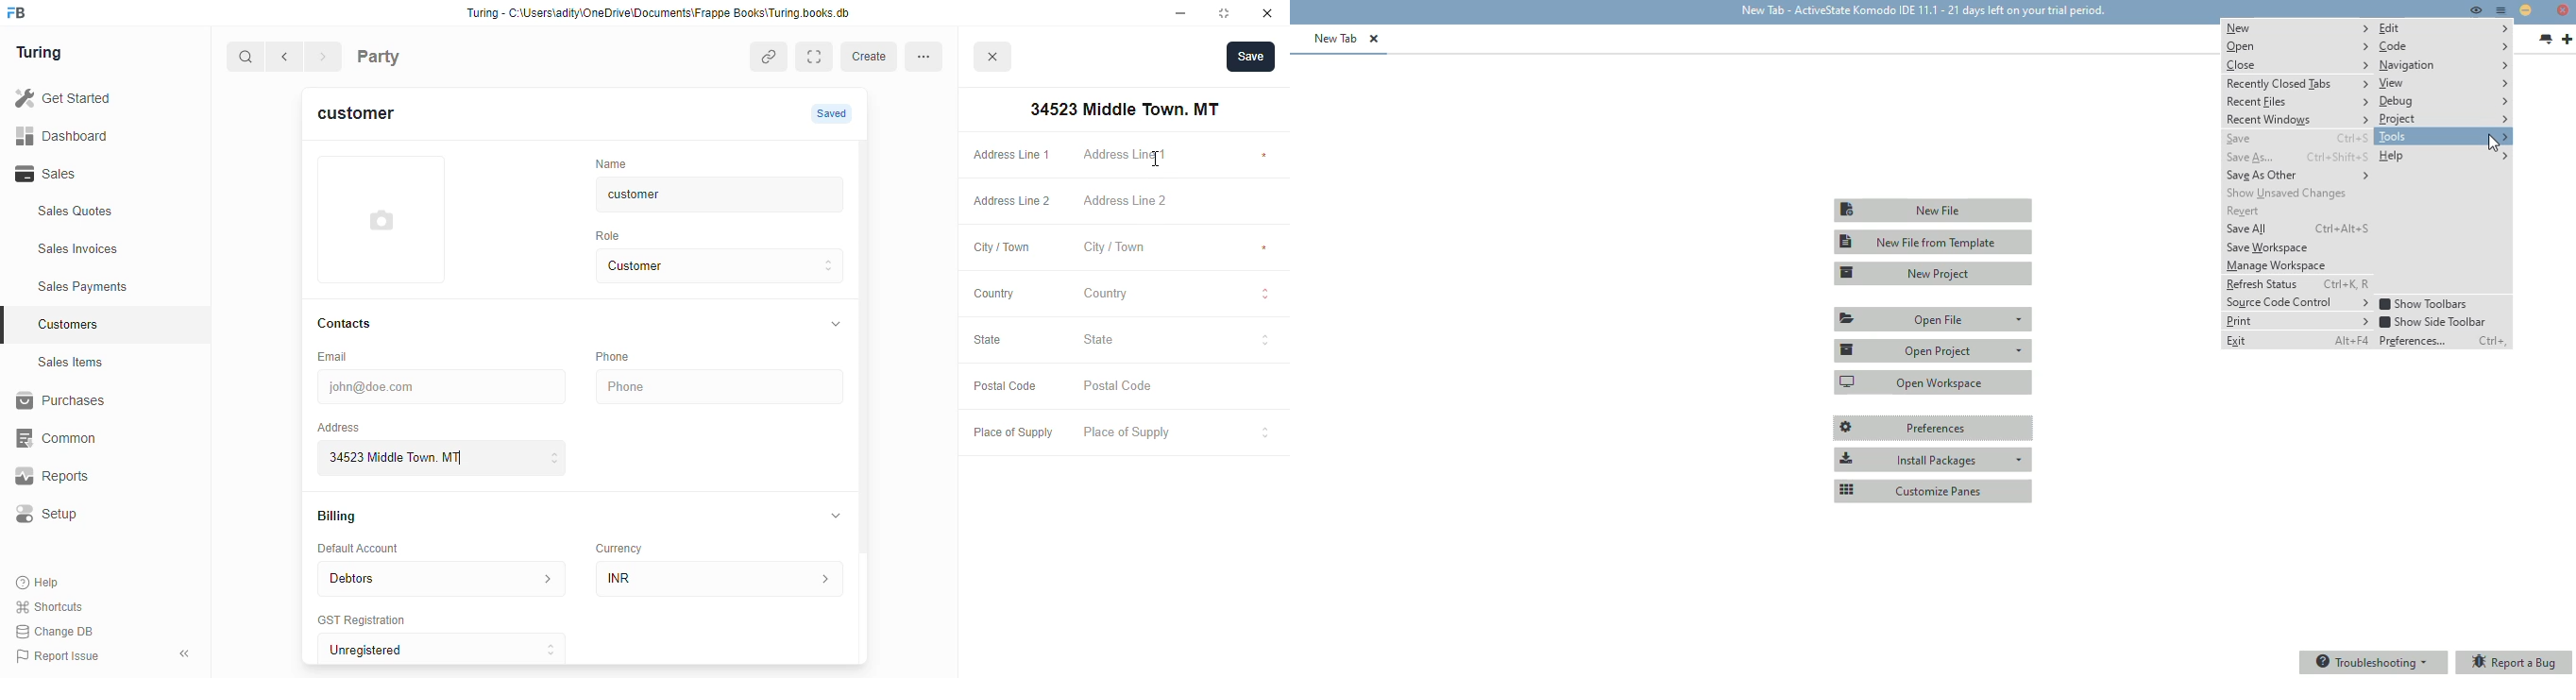 Image resolution: width=2576 pixels, height=700 pixels. Describe the element at coordinates (623, 356) in the screenshot. I see `Phone` at that location.